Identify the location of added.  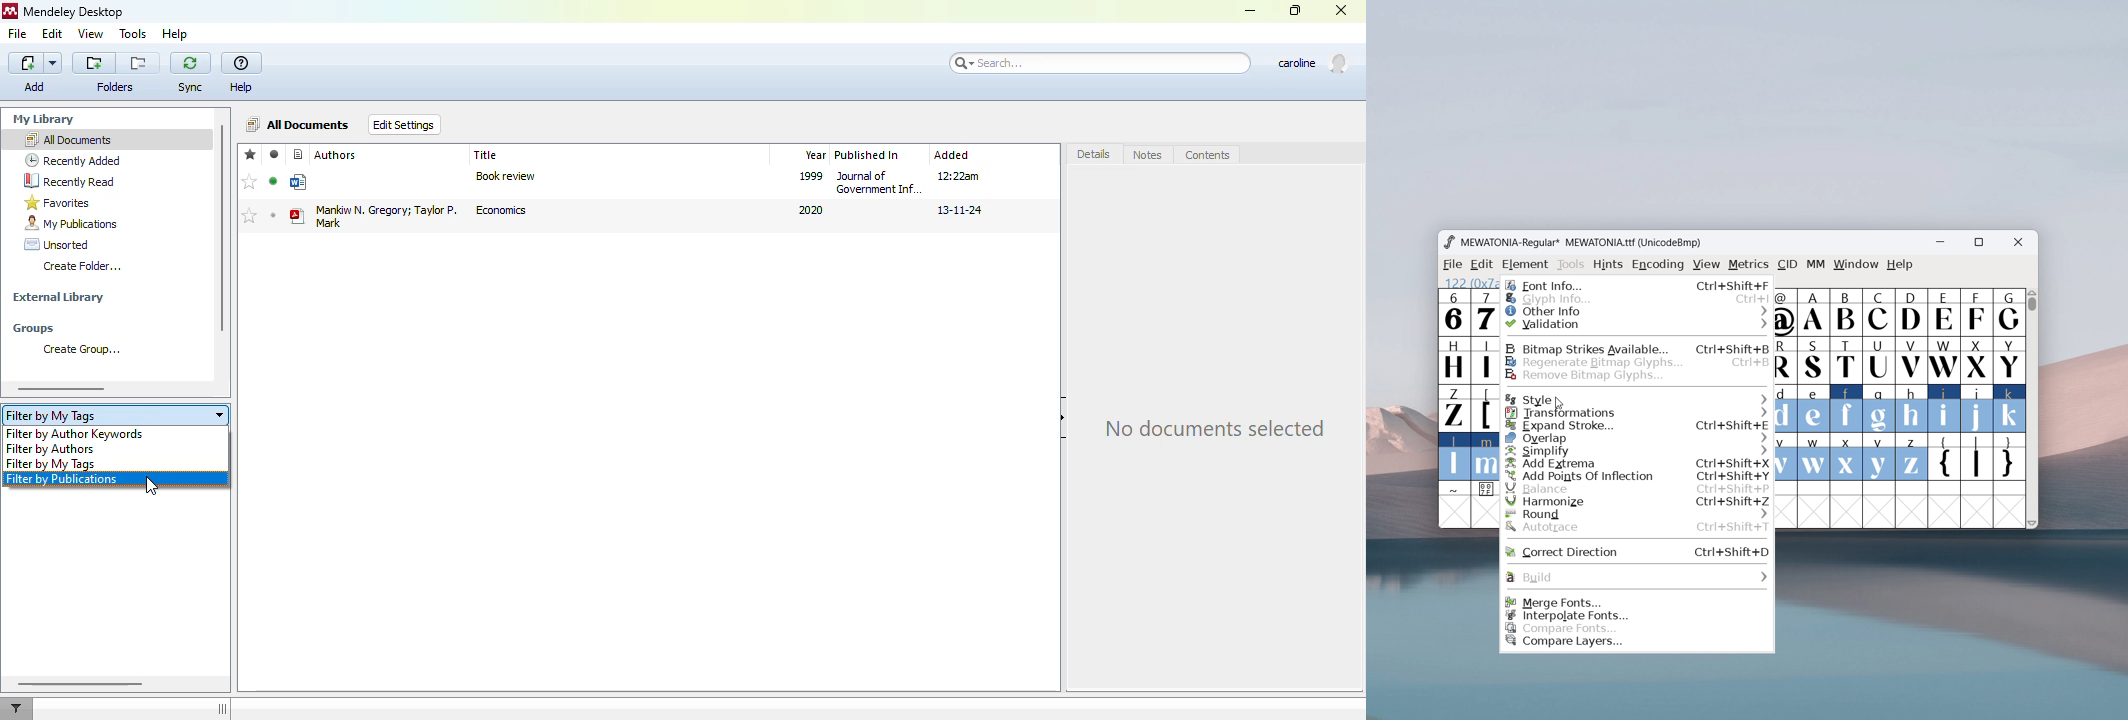
(952, 155).